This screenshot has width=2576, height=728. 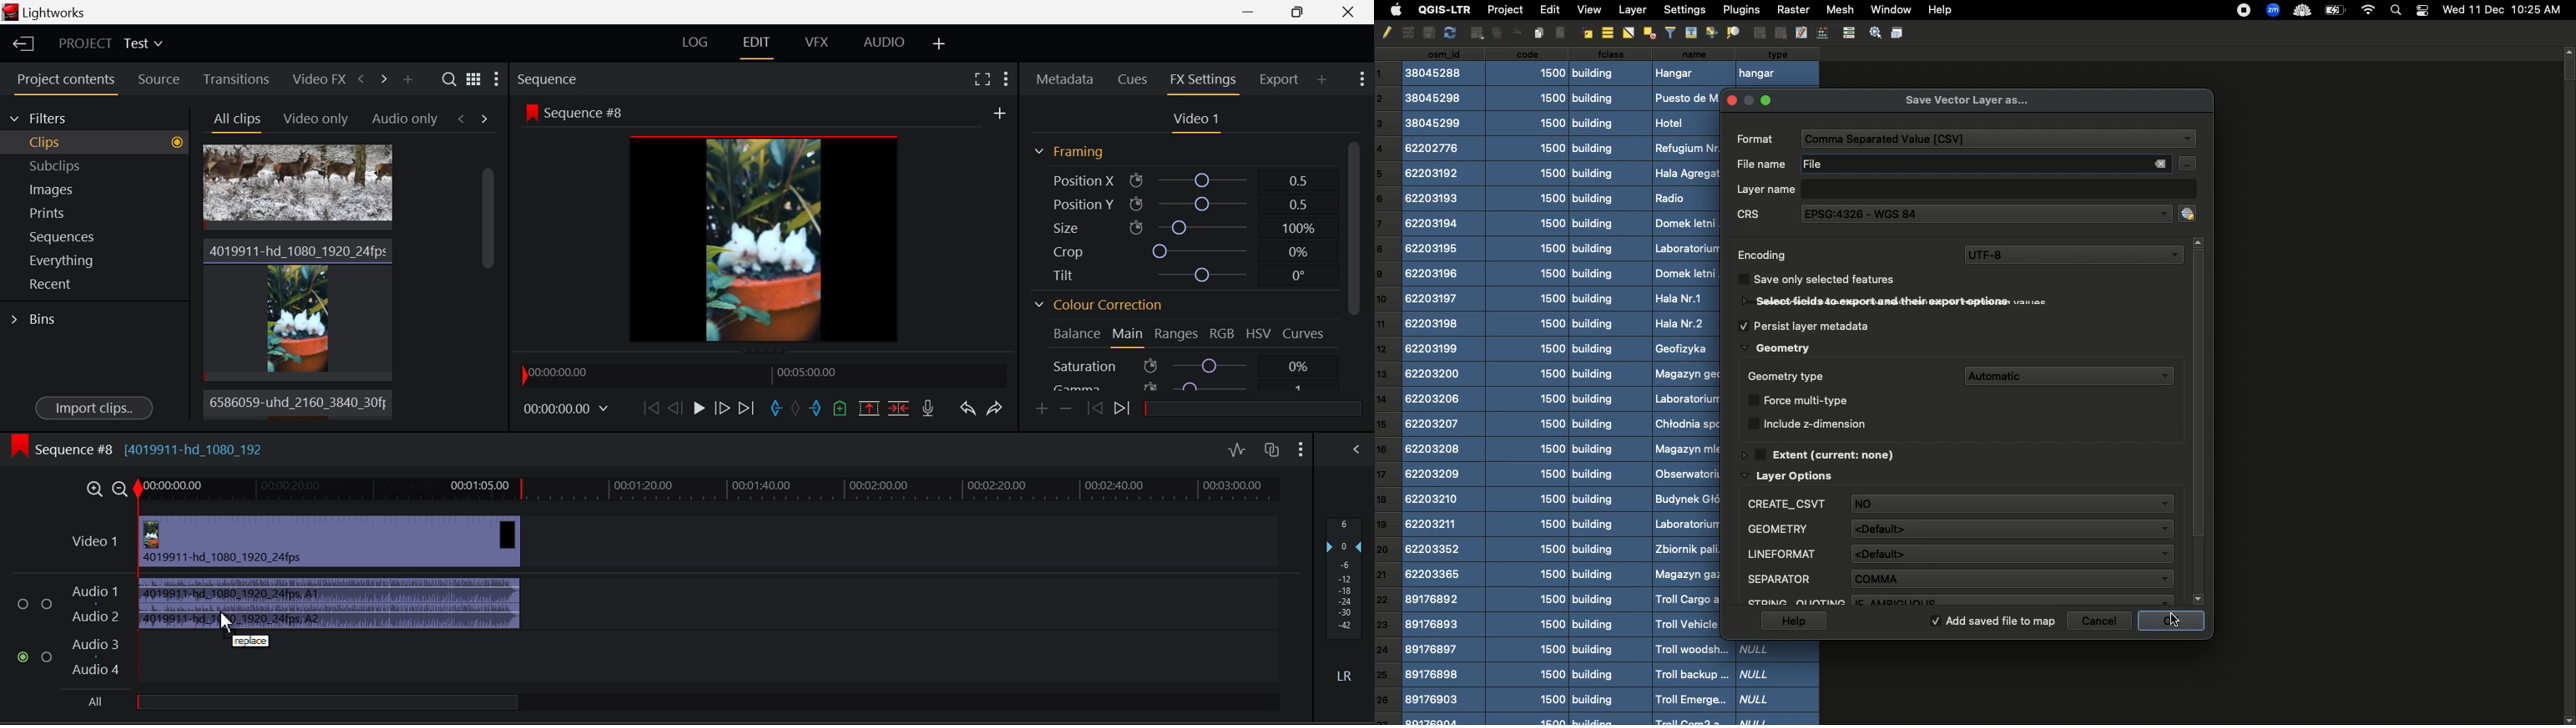 What do you see at coordinates (1765, 256) in the screenshot?
I see `Encoding` at bounding box center [1765, 256].